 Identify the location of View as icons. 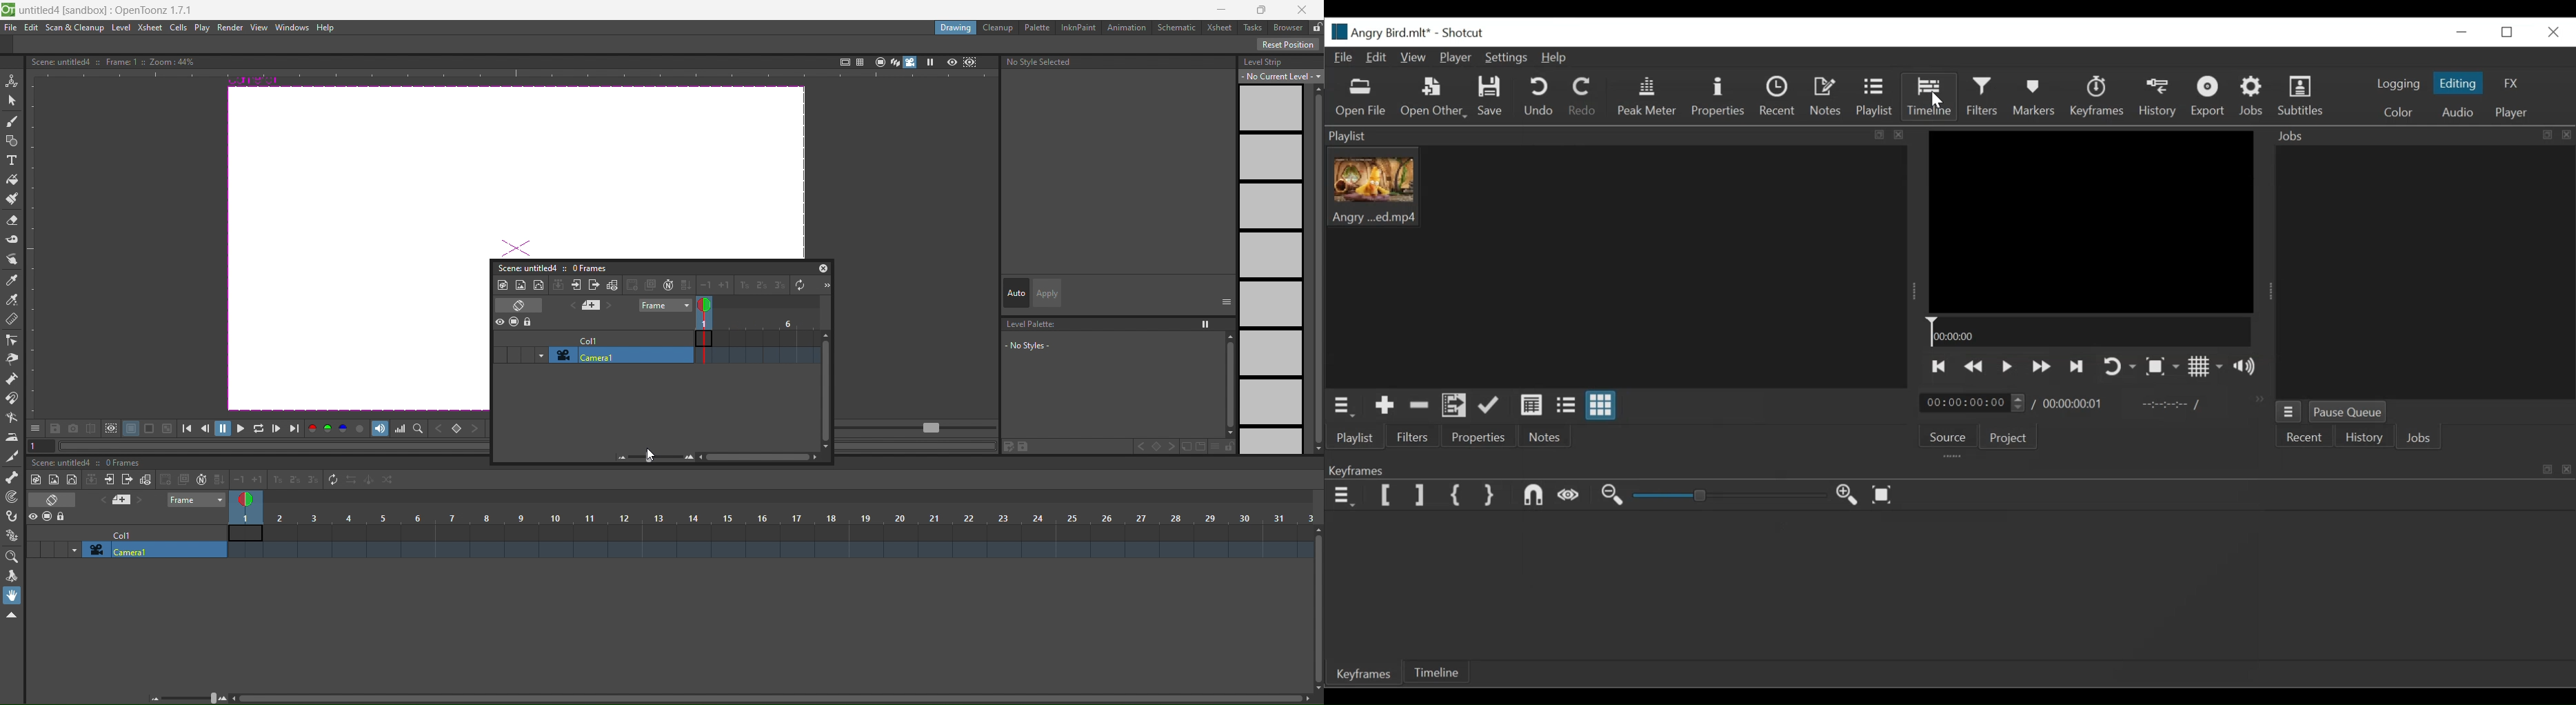
(1601, 406).